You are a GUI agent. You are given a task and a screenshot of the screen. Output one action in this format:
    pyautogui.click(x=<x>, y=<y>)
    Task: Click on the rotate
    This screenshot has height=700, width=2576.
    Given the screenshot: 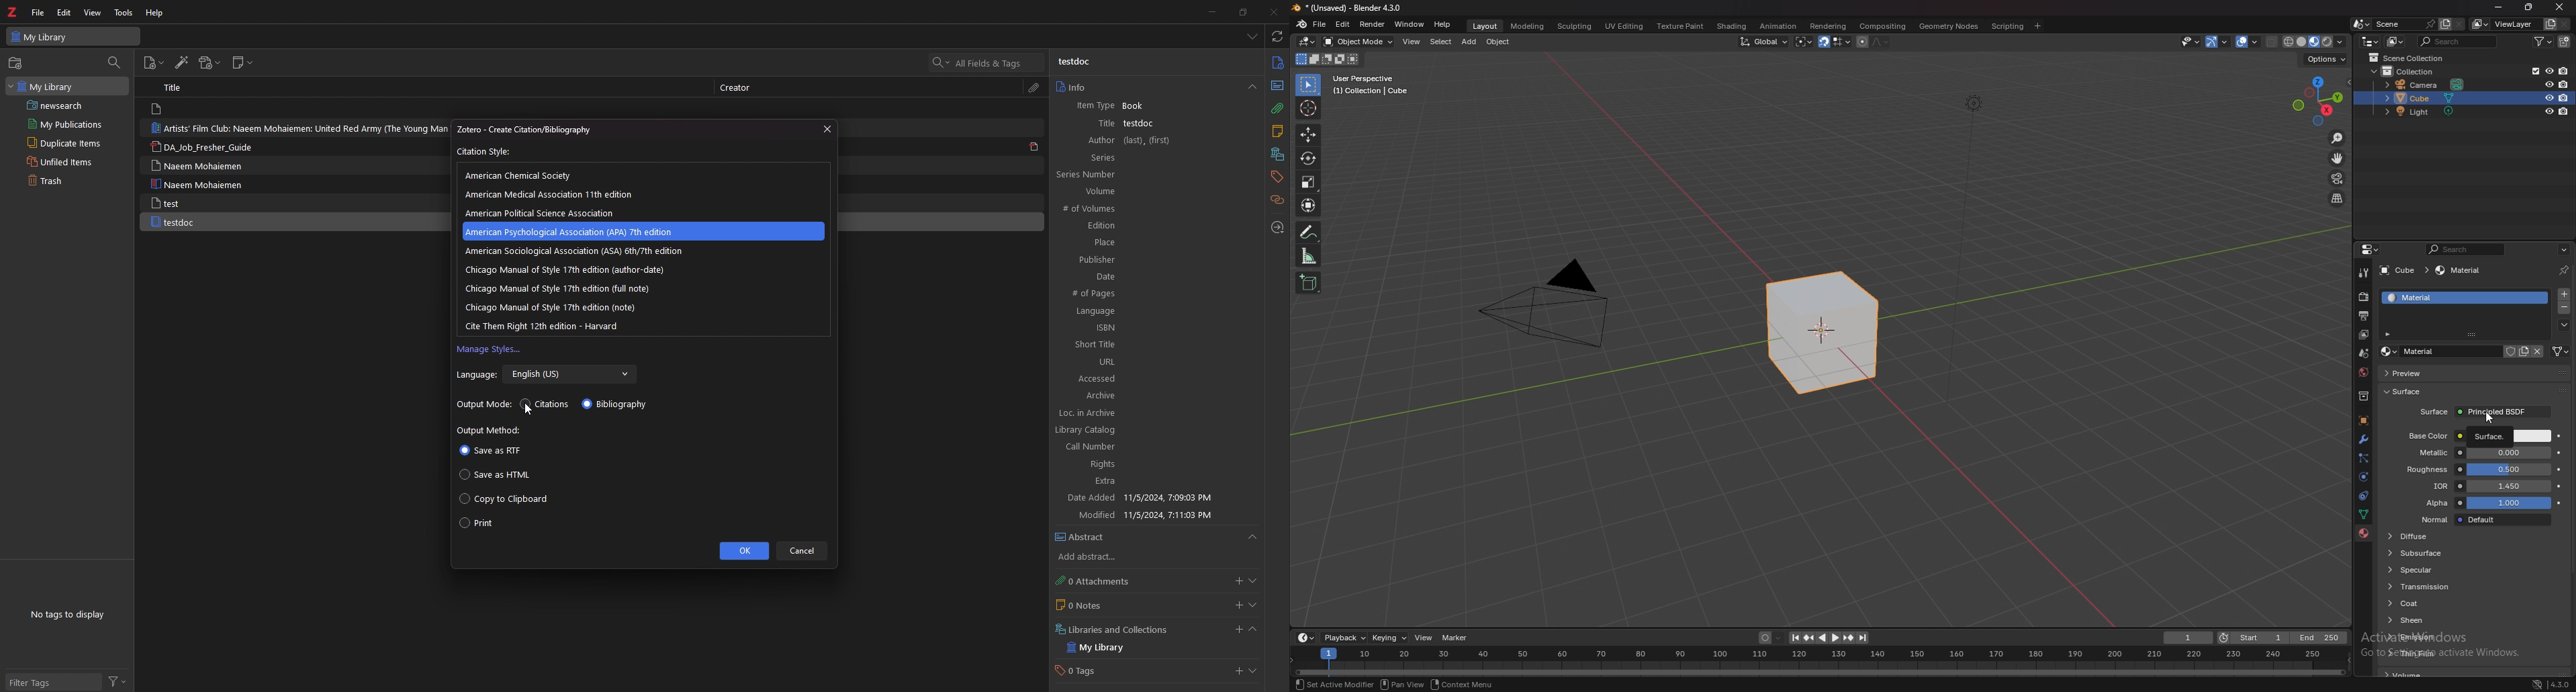 What is the action you would take?
    pyautogui.click(x=1308, y=159)
    